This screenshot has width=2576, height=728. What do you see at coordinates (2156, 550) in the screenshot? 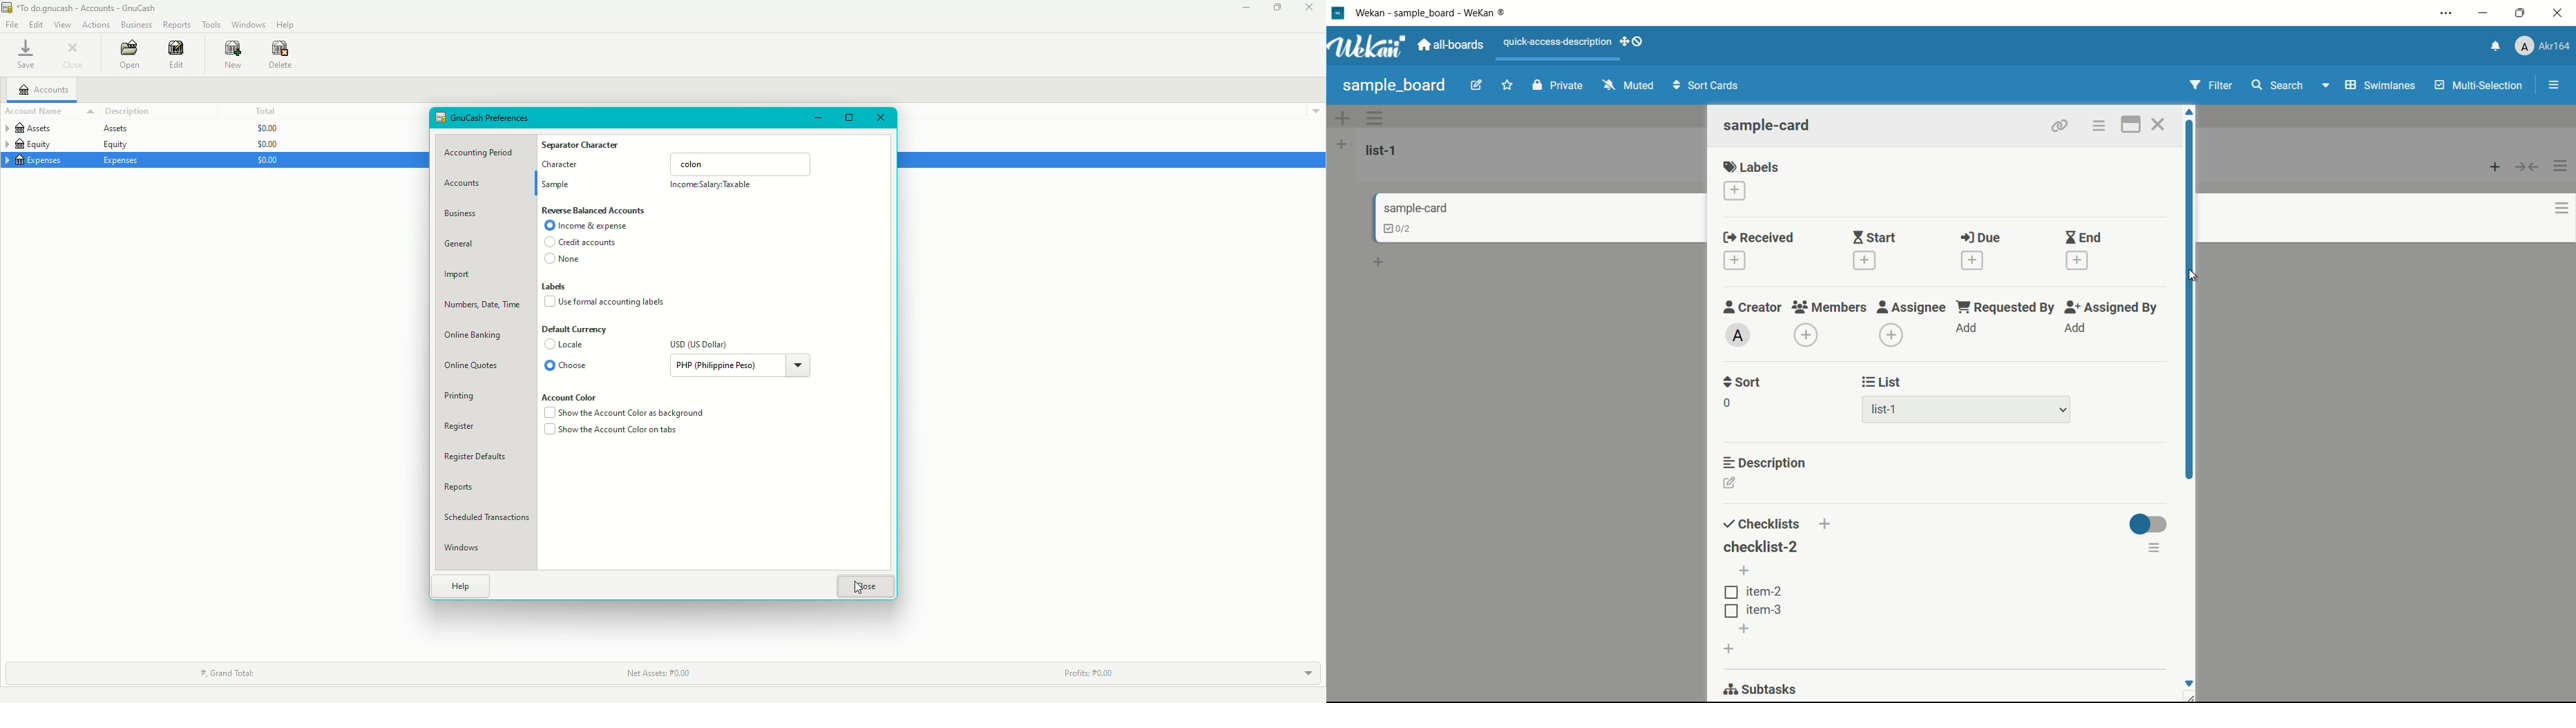
I see `checklist actions` at bounding box center [2156, 550].